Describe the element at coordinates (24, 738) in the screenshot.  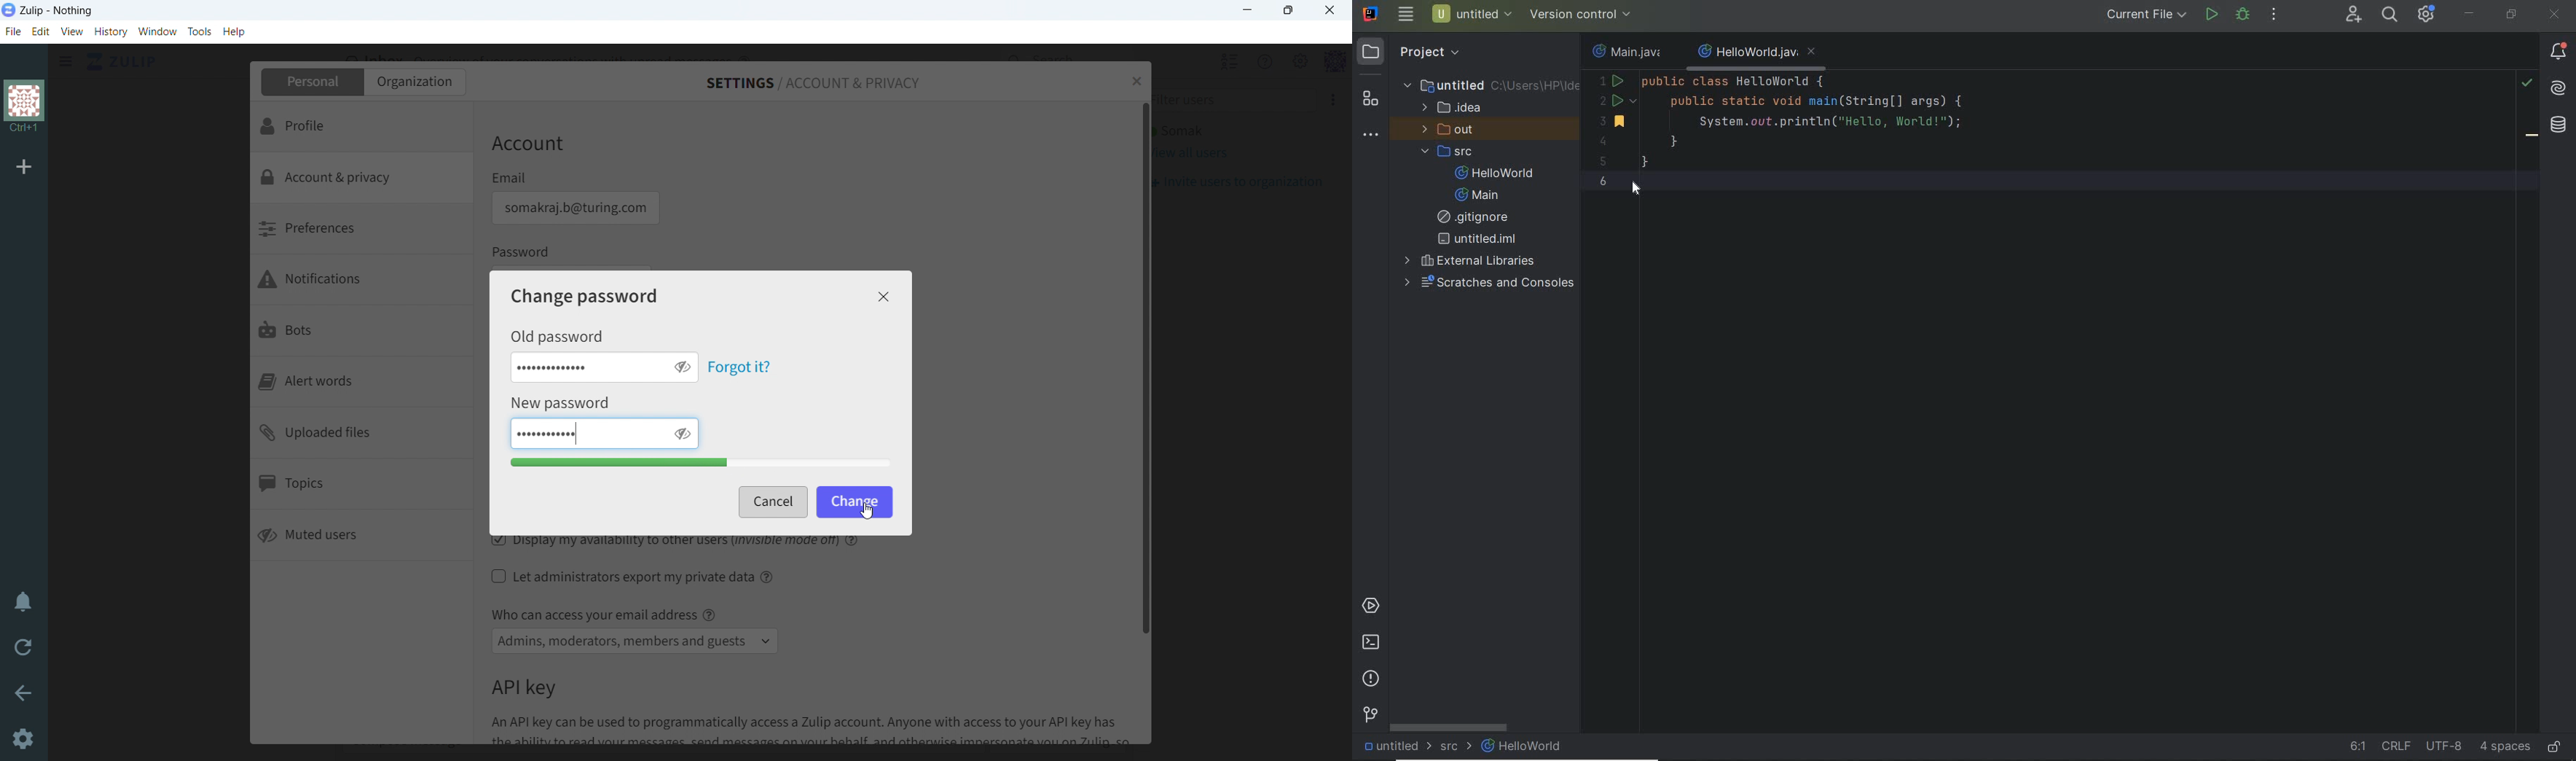
I see `Settings` at that location.